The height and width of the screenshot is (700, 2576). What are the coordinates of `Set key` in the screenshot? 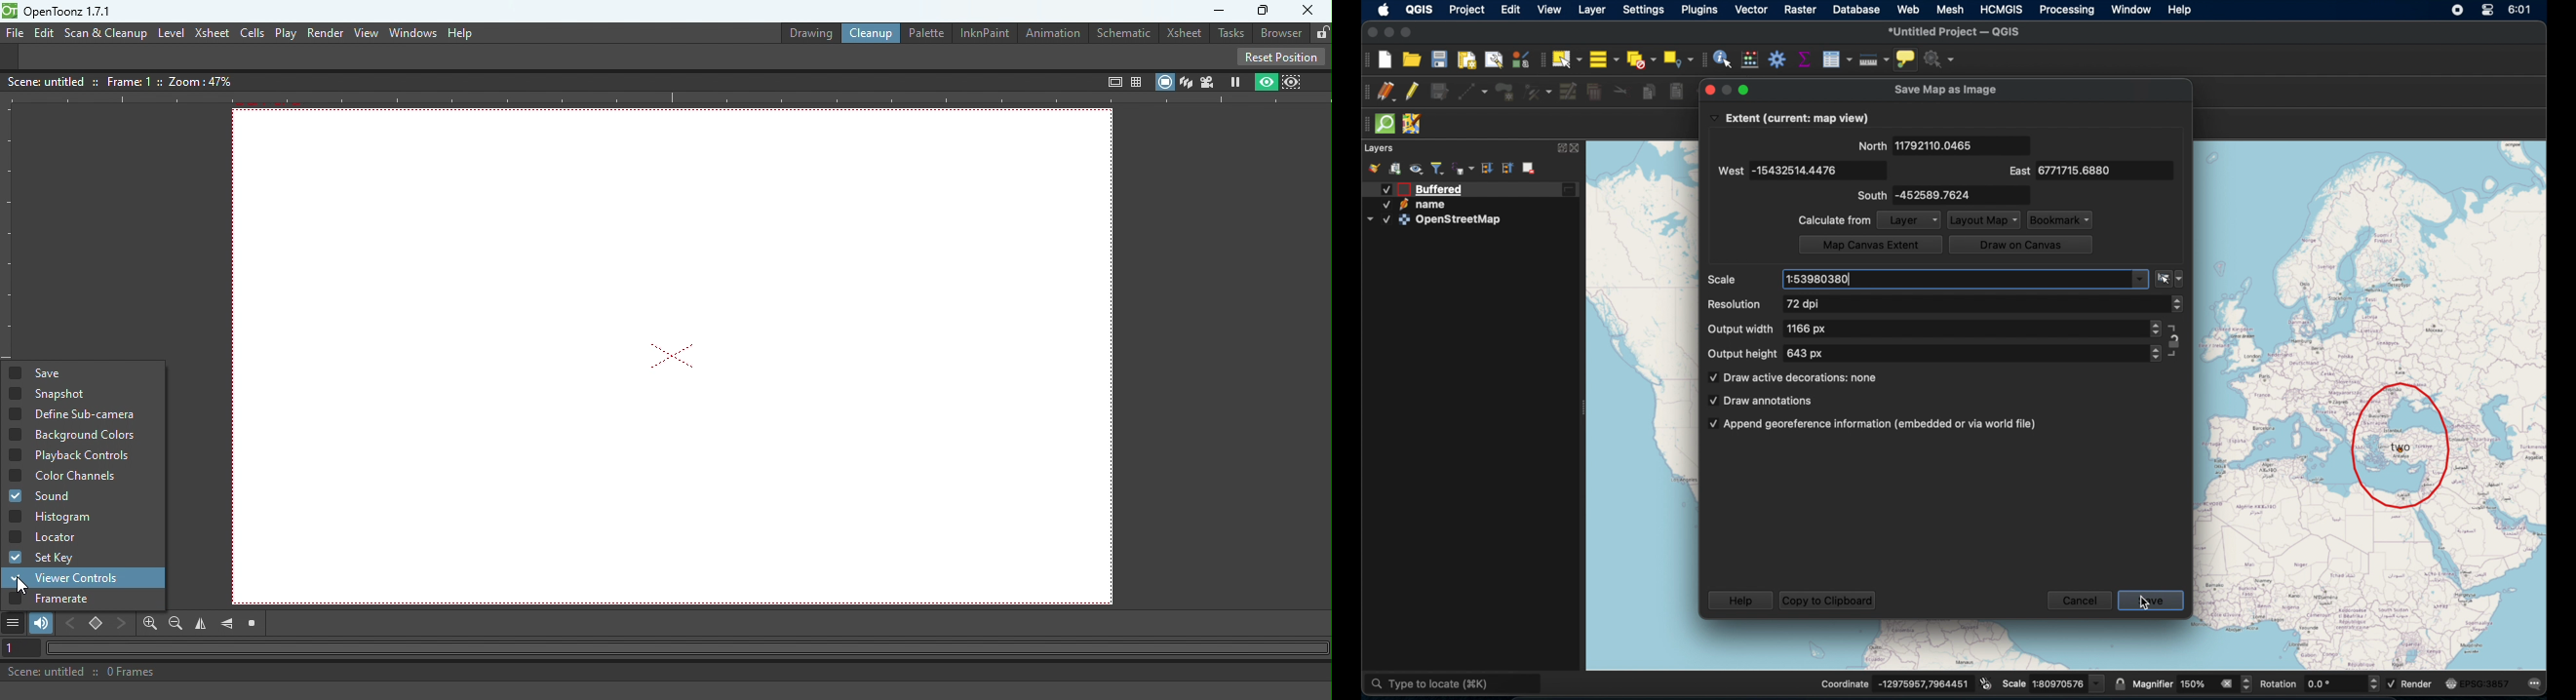 It's located at (97, 625).